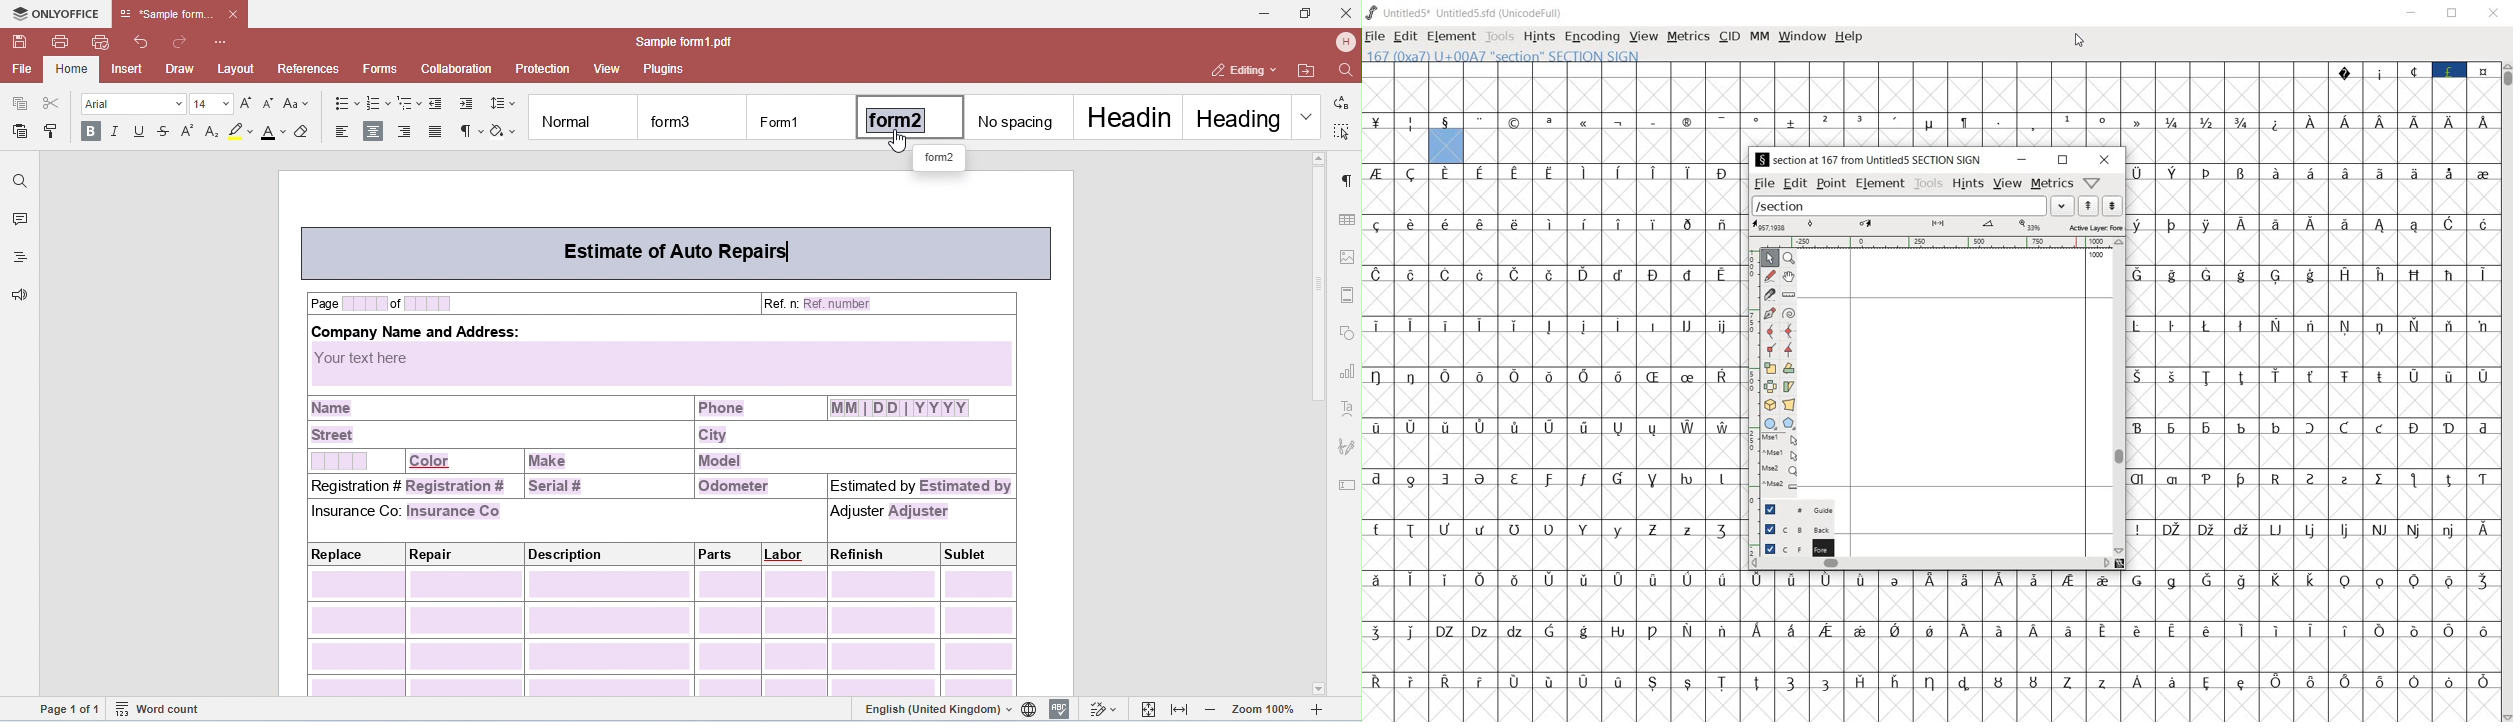 This screenshot has height=728, width=2520. I want to click on empty cells, so click(2313, 502).